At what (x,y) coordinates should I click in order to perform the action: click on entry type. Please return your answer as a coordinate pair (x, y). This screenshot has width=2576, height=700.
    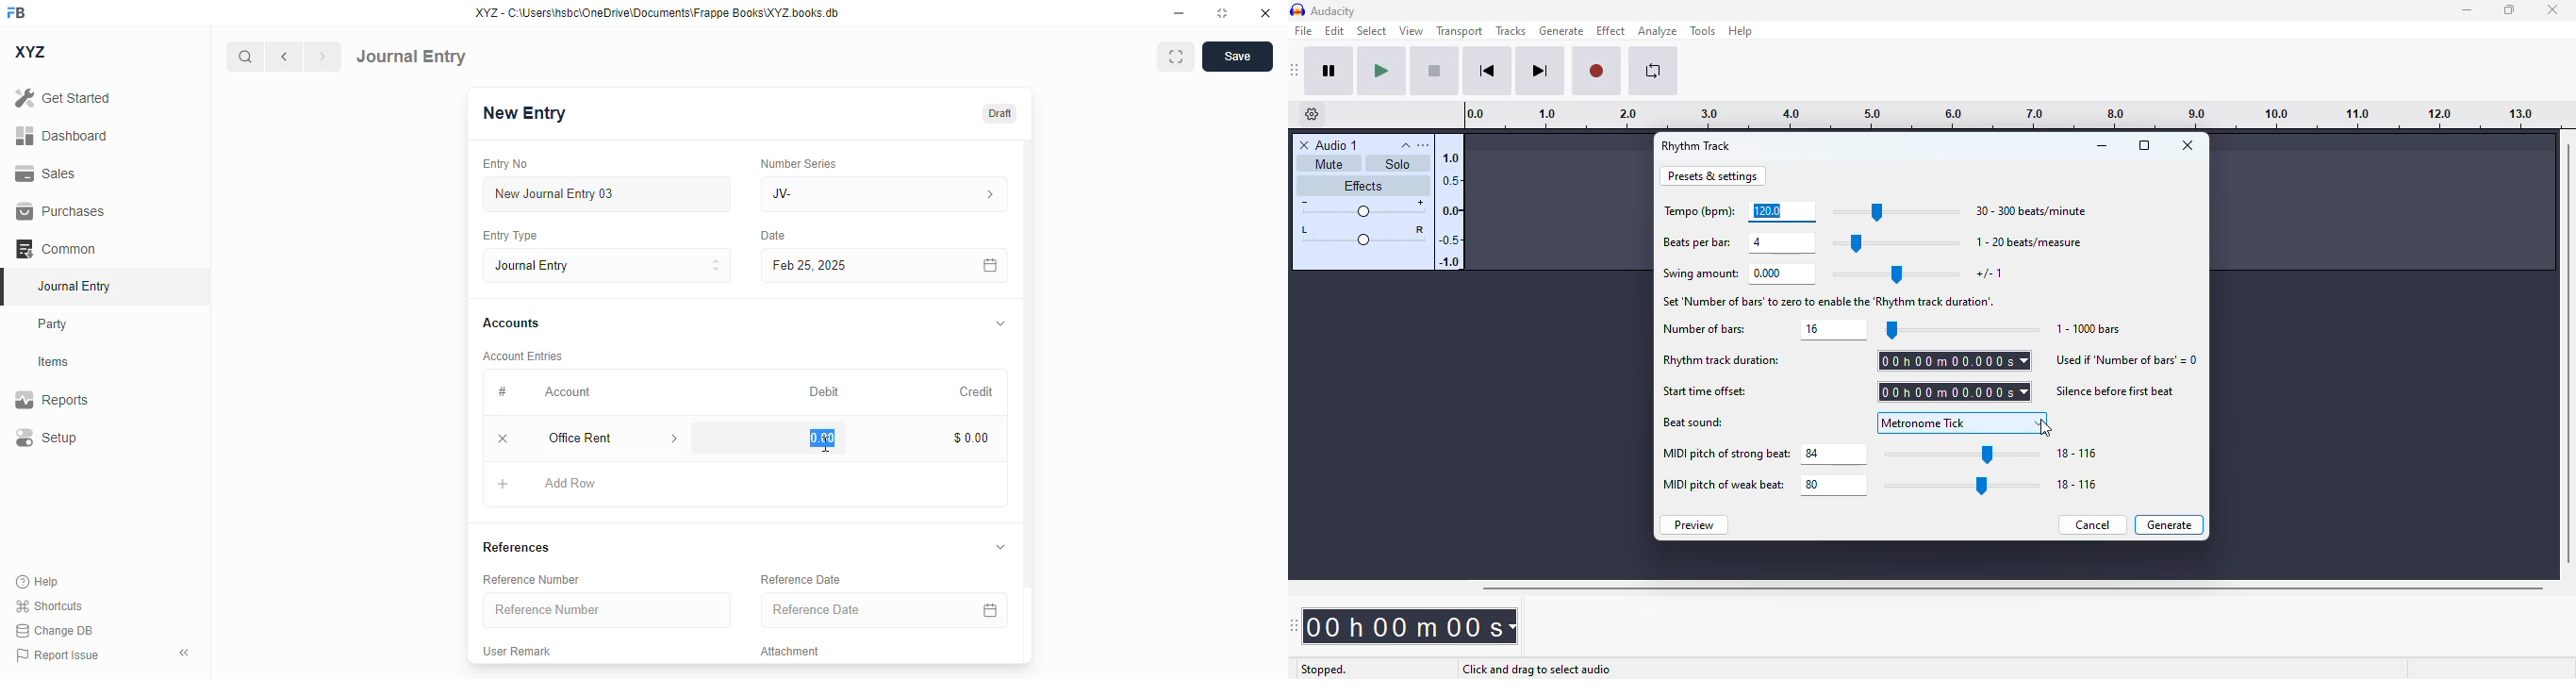
    Looking at the image, I should click on (606, 265).